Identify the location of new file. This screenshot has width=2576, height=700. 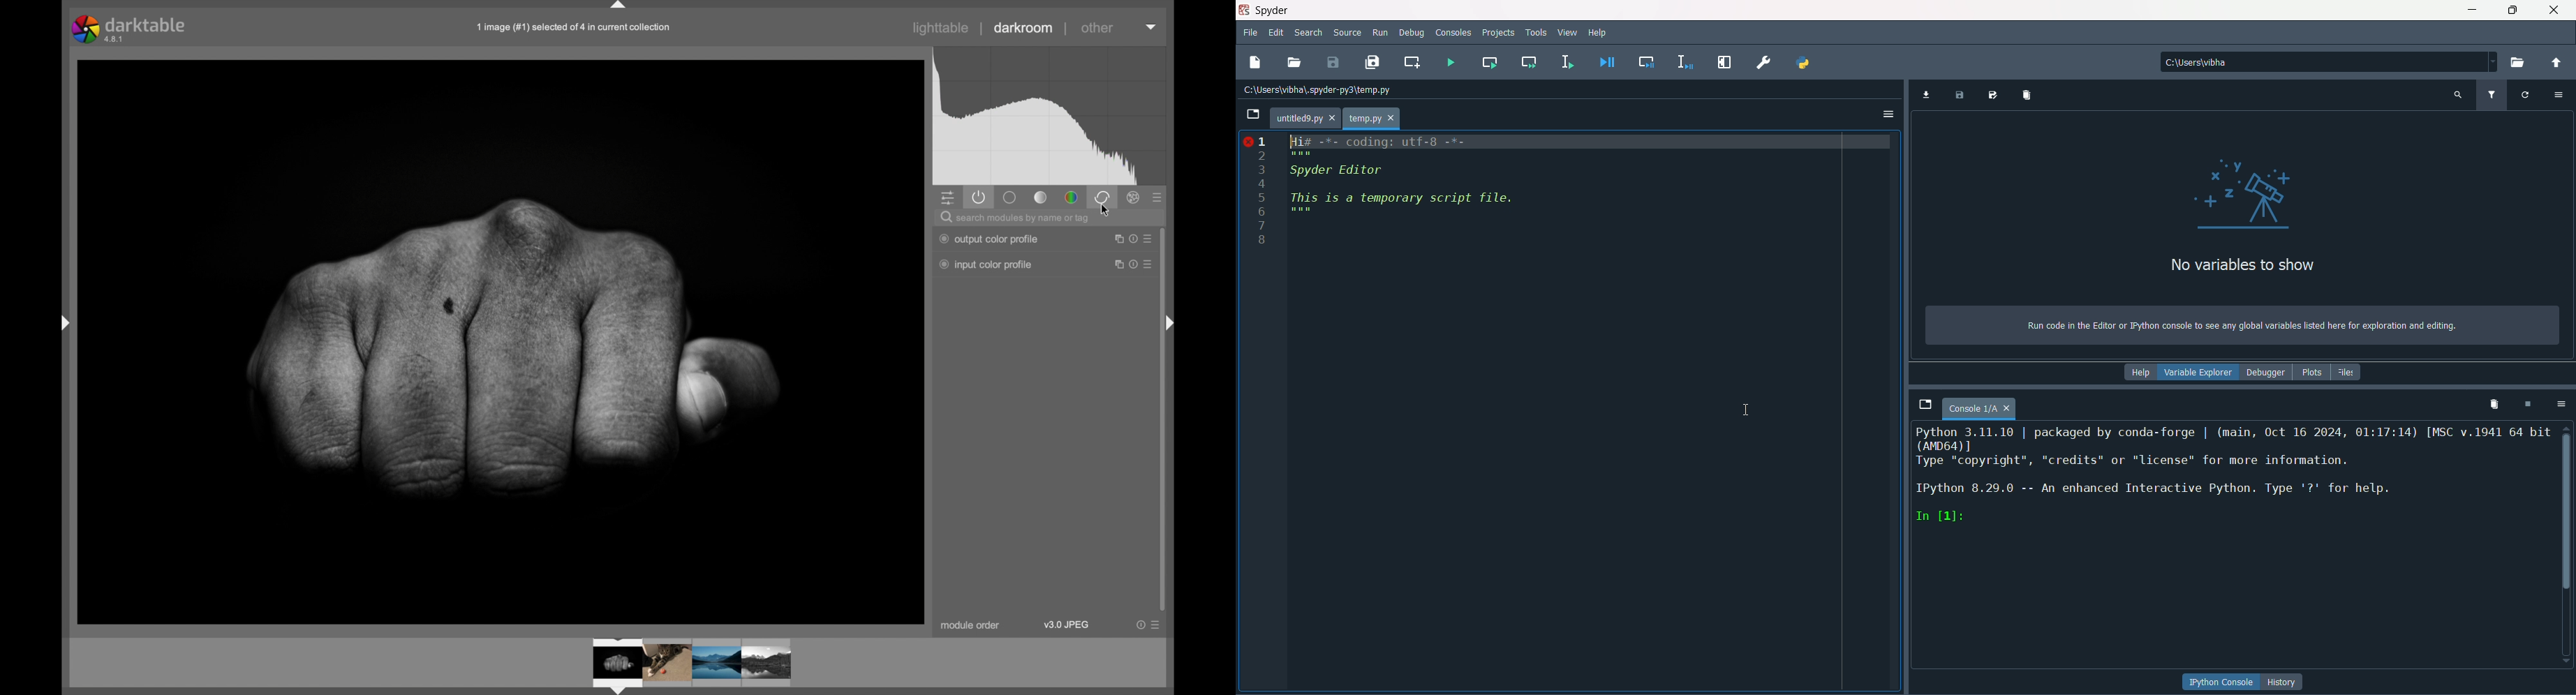
(1255, 62).